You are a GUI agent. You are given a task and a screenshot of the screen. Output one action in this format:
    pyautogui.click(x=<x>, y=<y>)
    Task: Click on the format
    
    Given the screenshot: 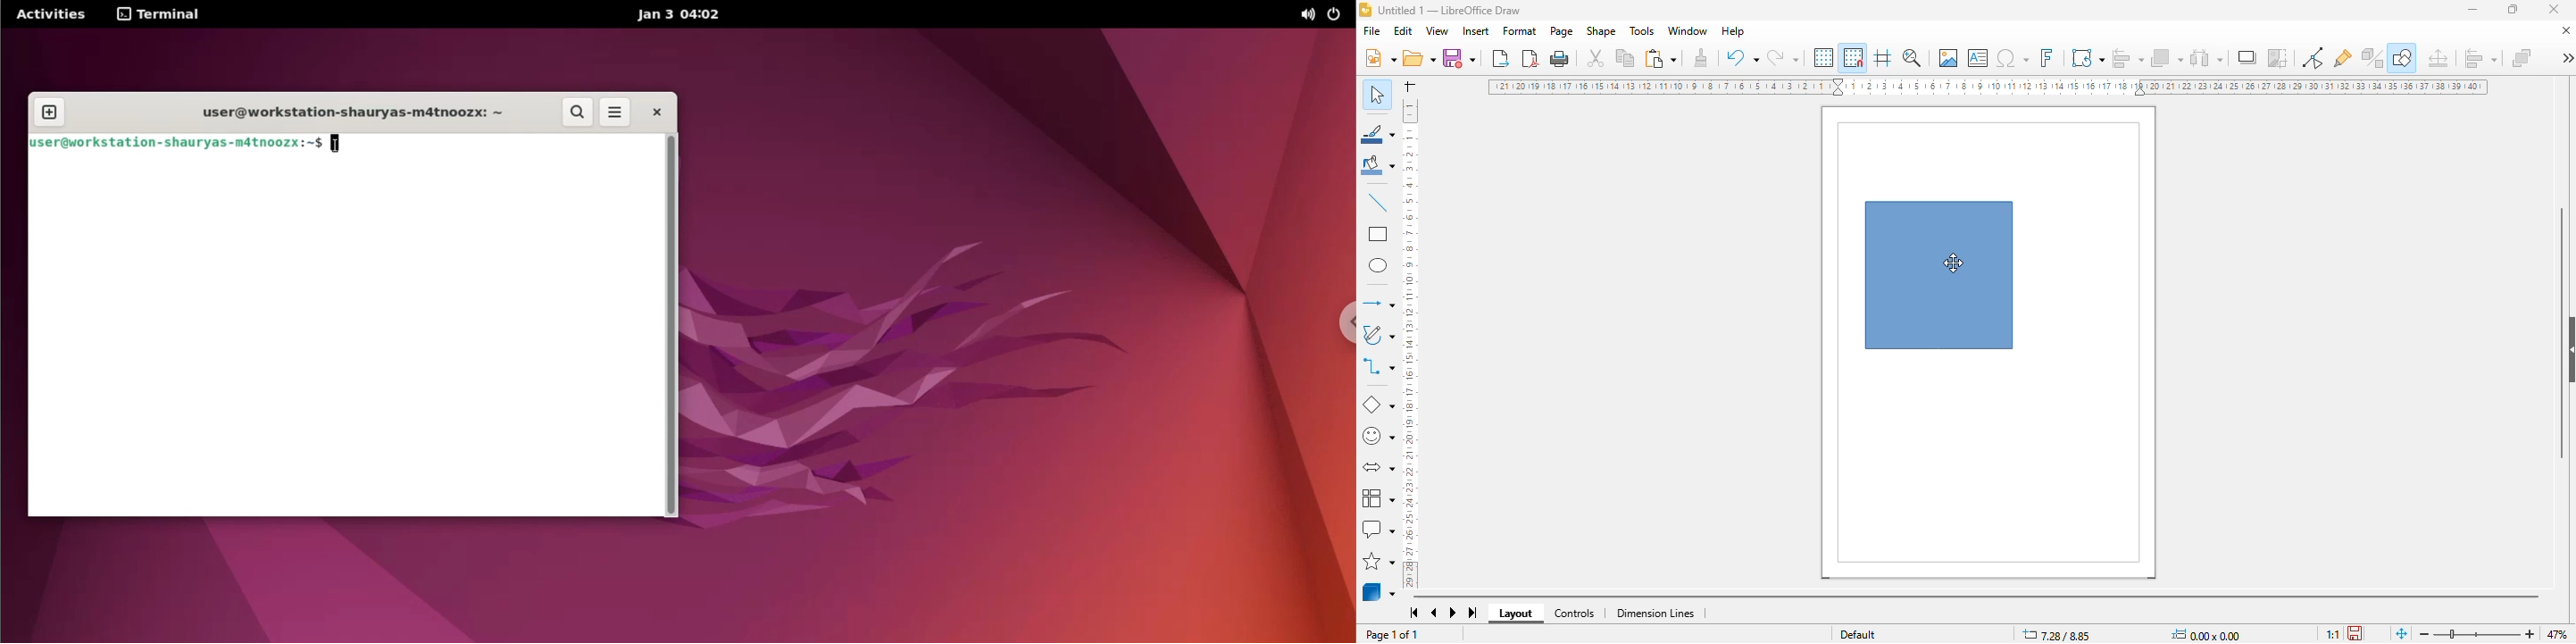 What is the action you would take?
    pyautogui.click(x=1521, y=30)
    